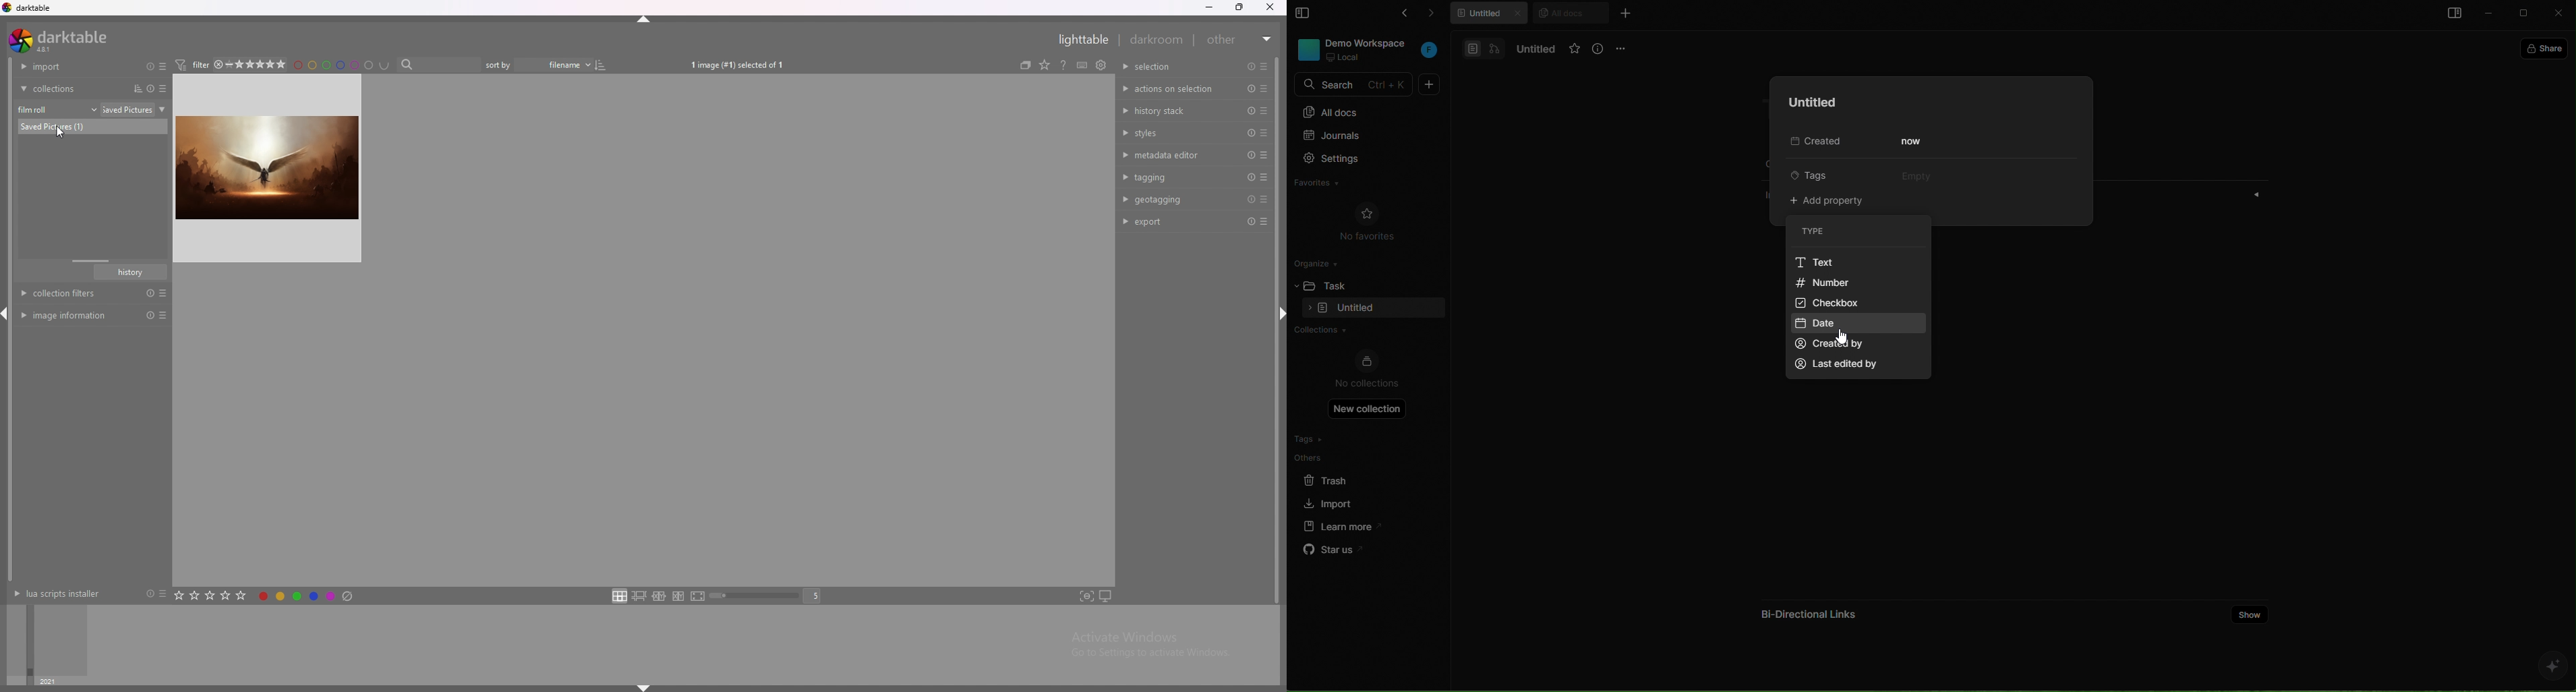  I want to click on lighttable, so click(1080, 40).